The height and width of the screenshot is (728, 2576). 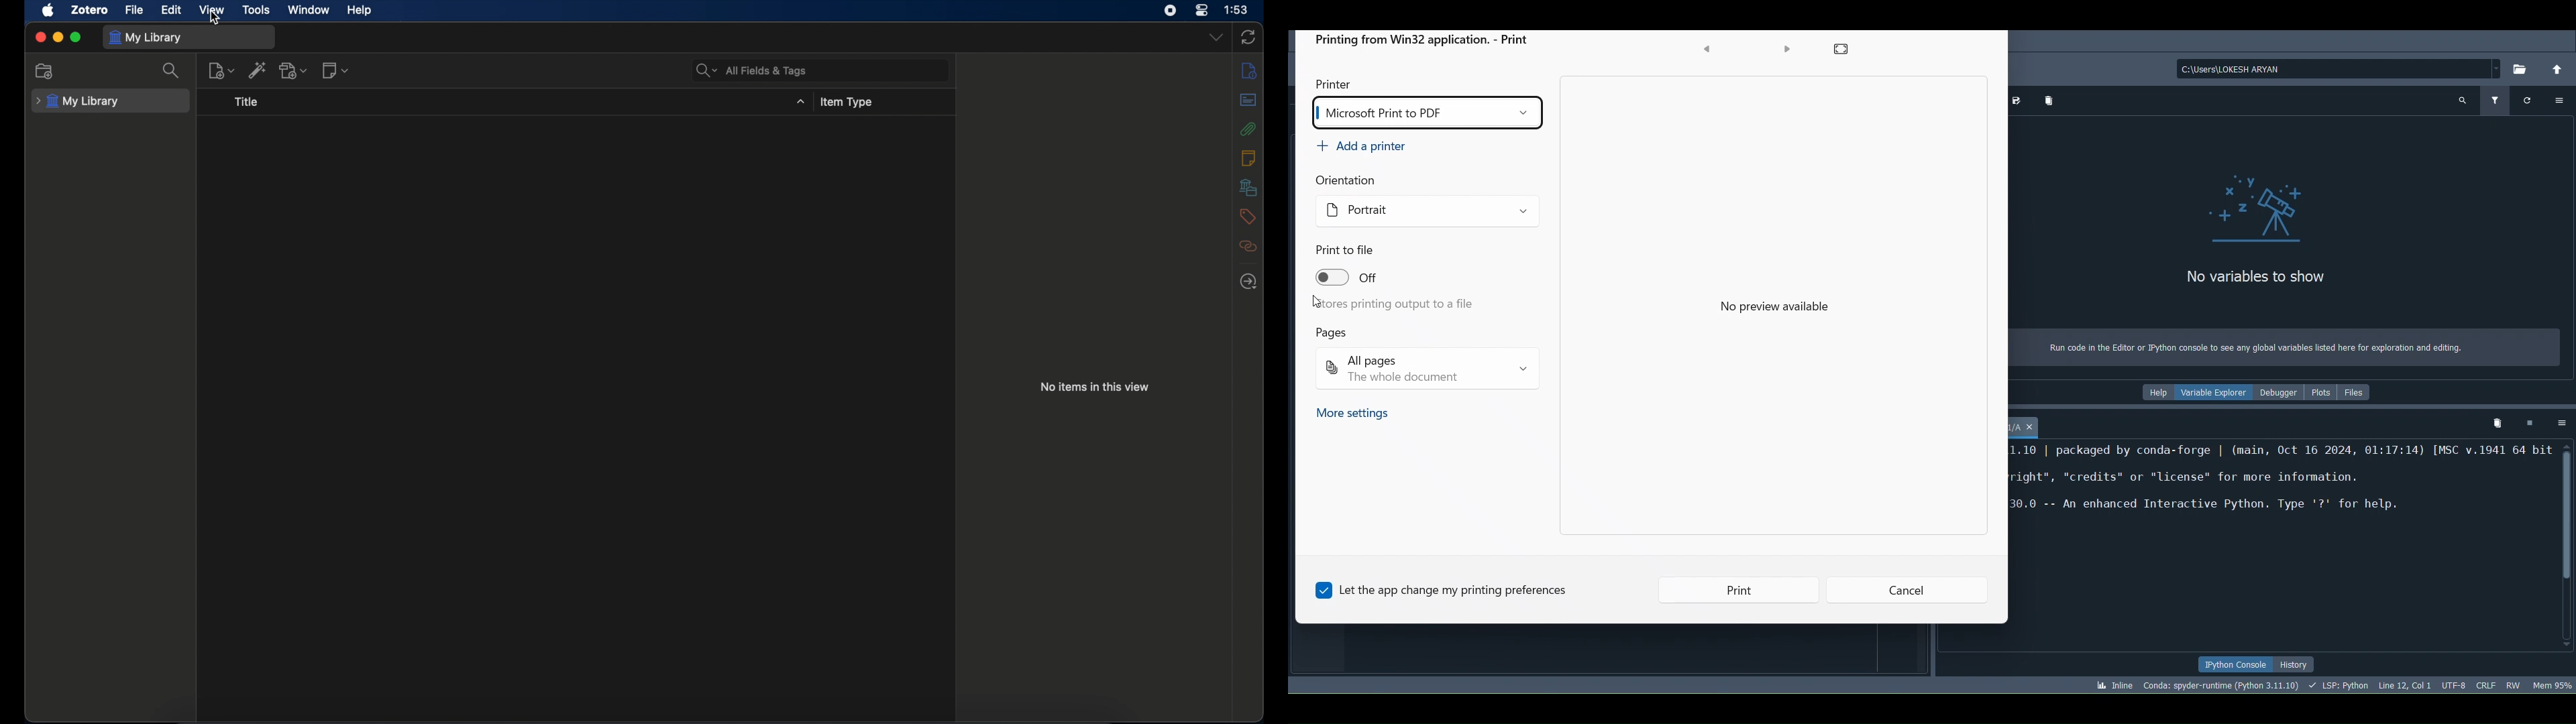 What do you see at coordinates (1336, 80) in the screenshot?
I see `Printer` at bounding box center [1336, 80].